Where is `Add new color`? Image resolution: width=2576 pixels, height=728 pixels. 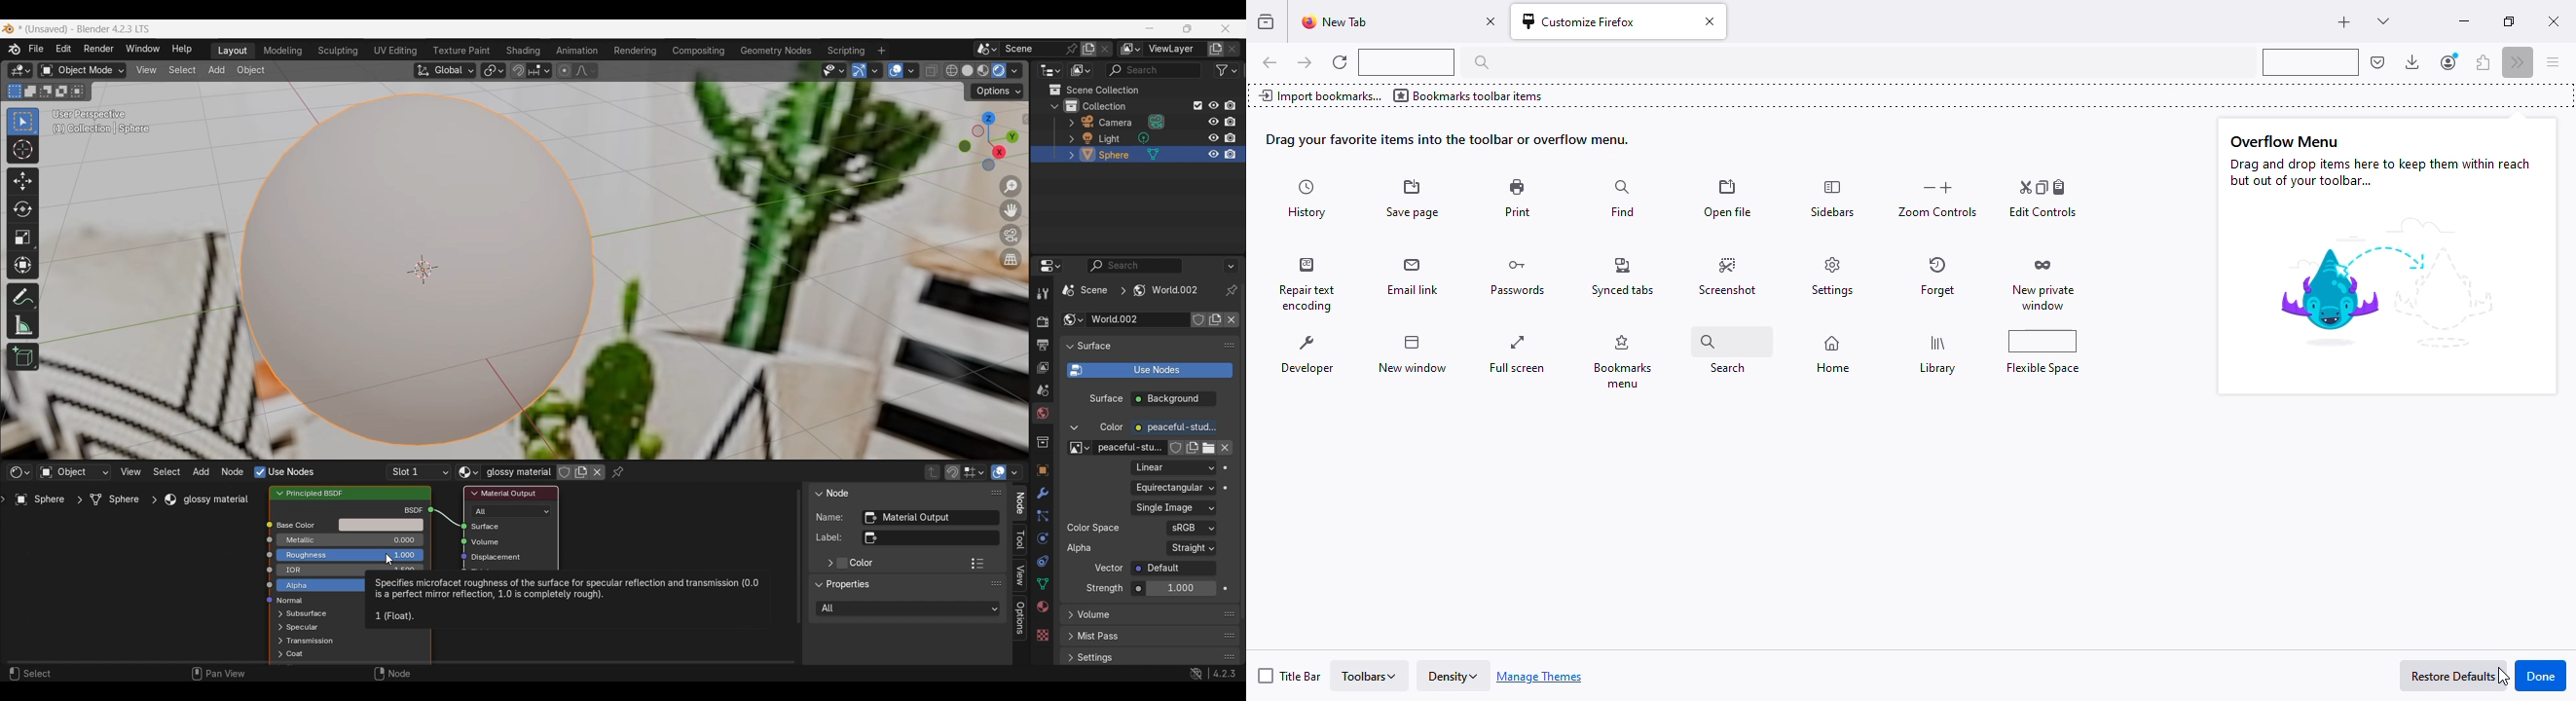
Add new color is located at coordinates (1191, 448).